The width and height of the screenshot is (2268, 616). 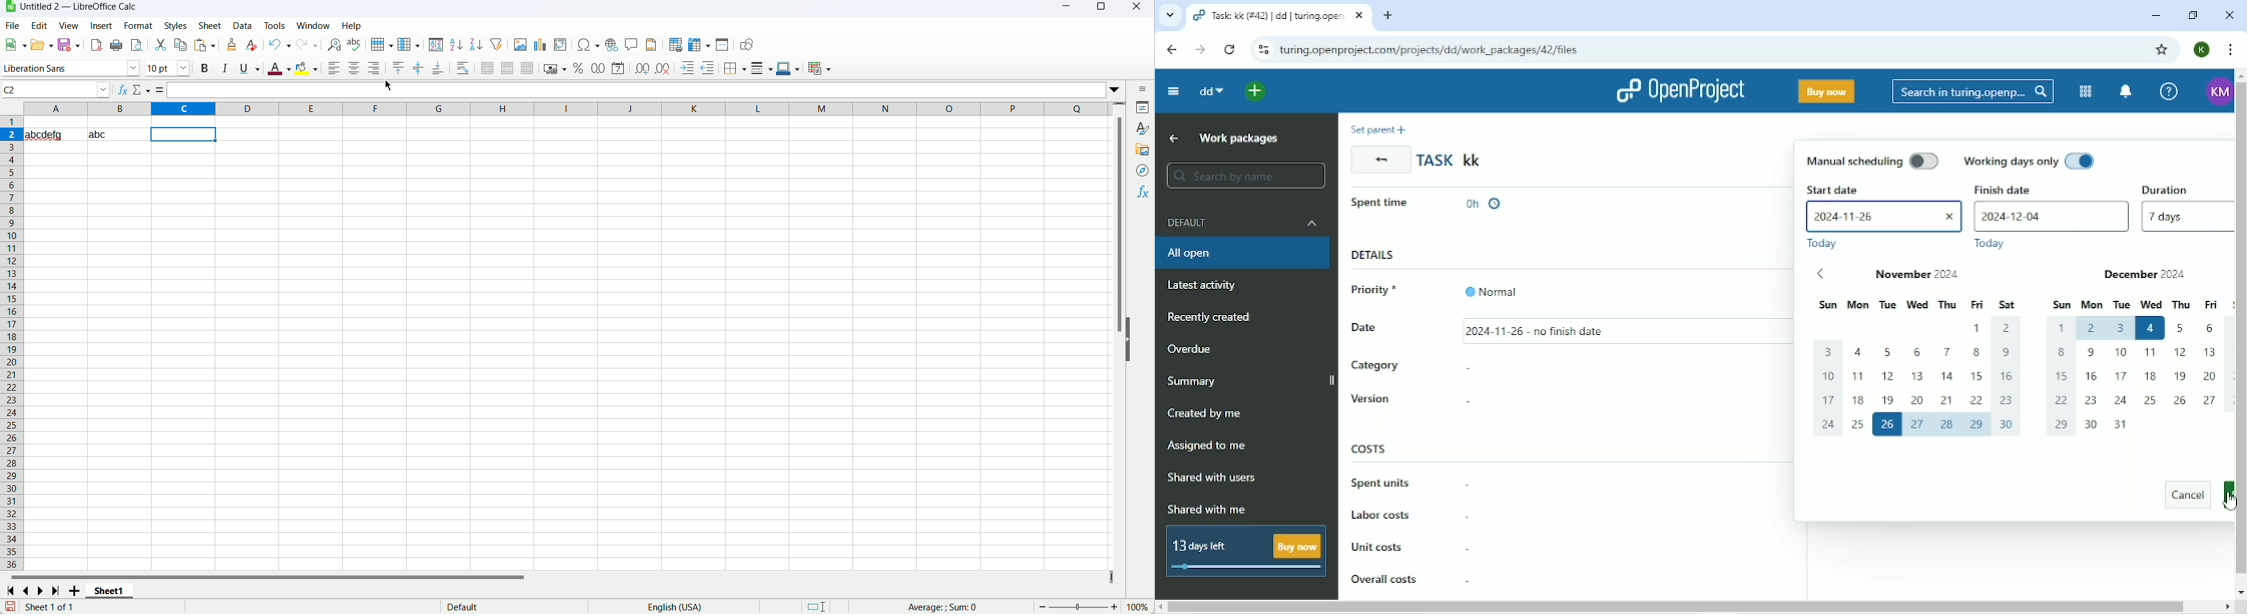 I want to click on December 2024, so click(x=2136, y=273).